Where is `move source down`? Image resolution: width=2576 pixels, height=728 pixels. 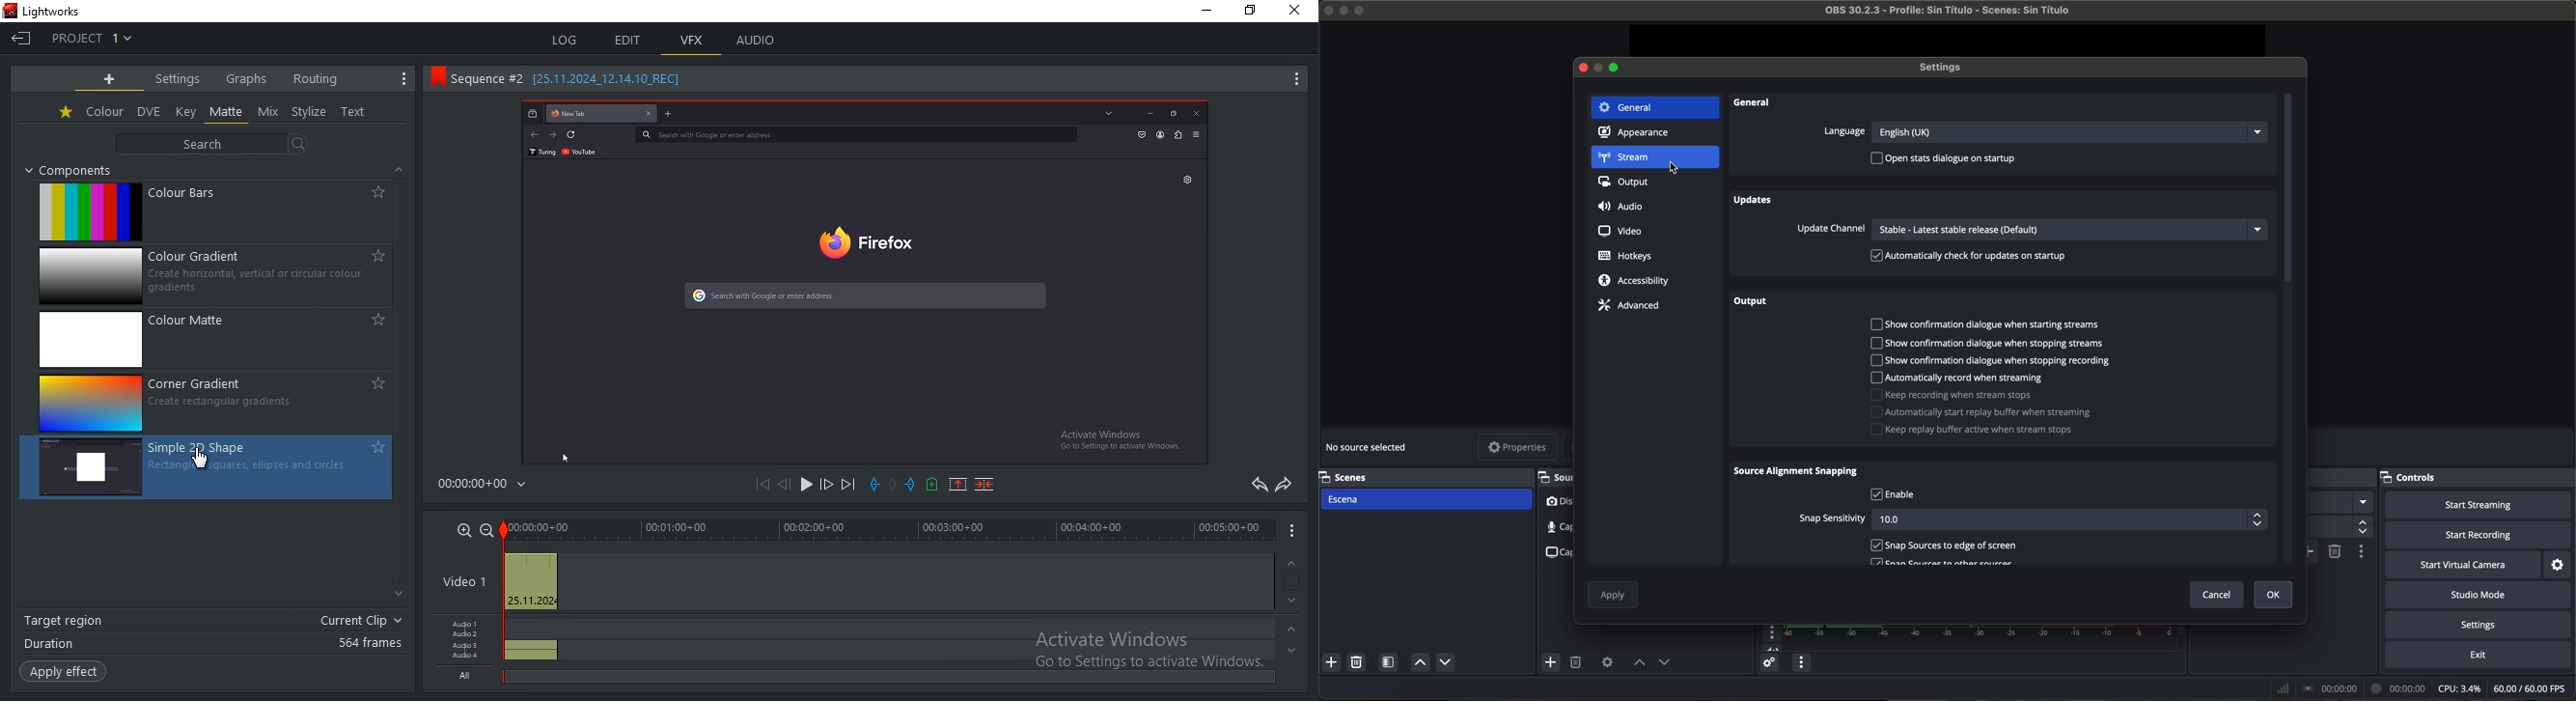
move source down is located at coordinates (1445, 662).